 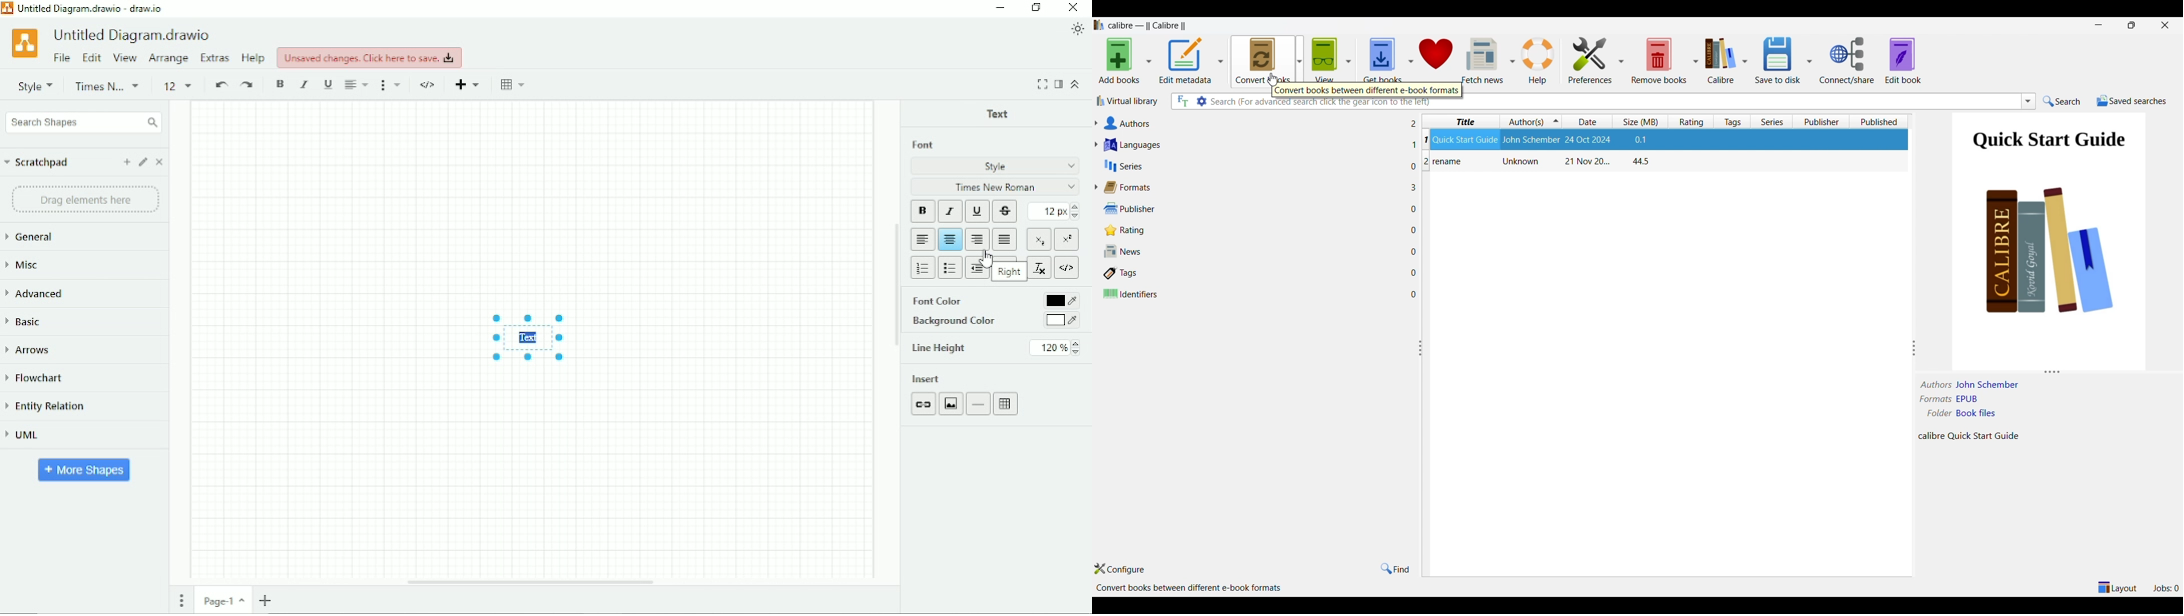 I want to click on Change width of panels attached, so click(x=1910, y=330).